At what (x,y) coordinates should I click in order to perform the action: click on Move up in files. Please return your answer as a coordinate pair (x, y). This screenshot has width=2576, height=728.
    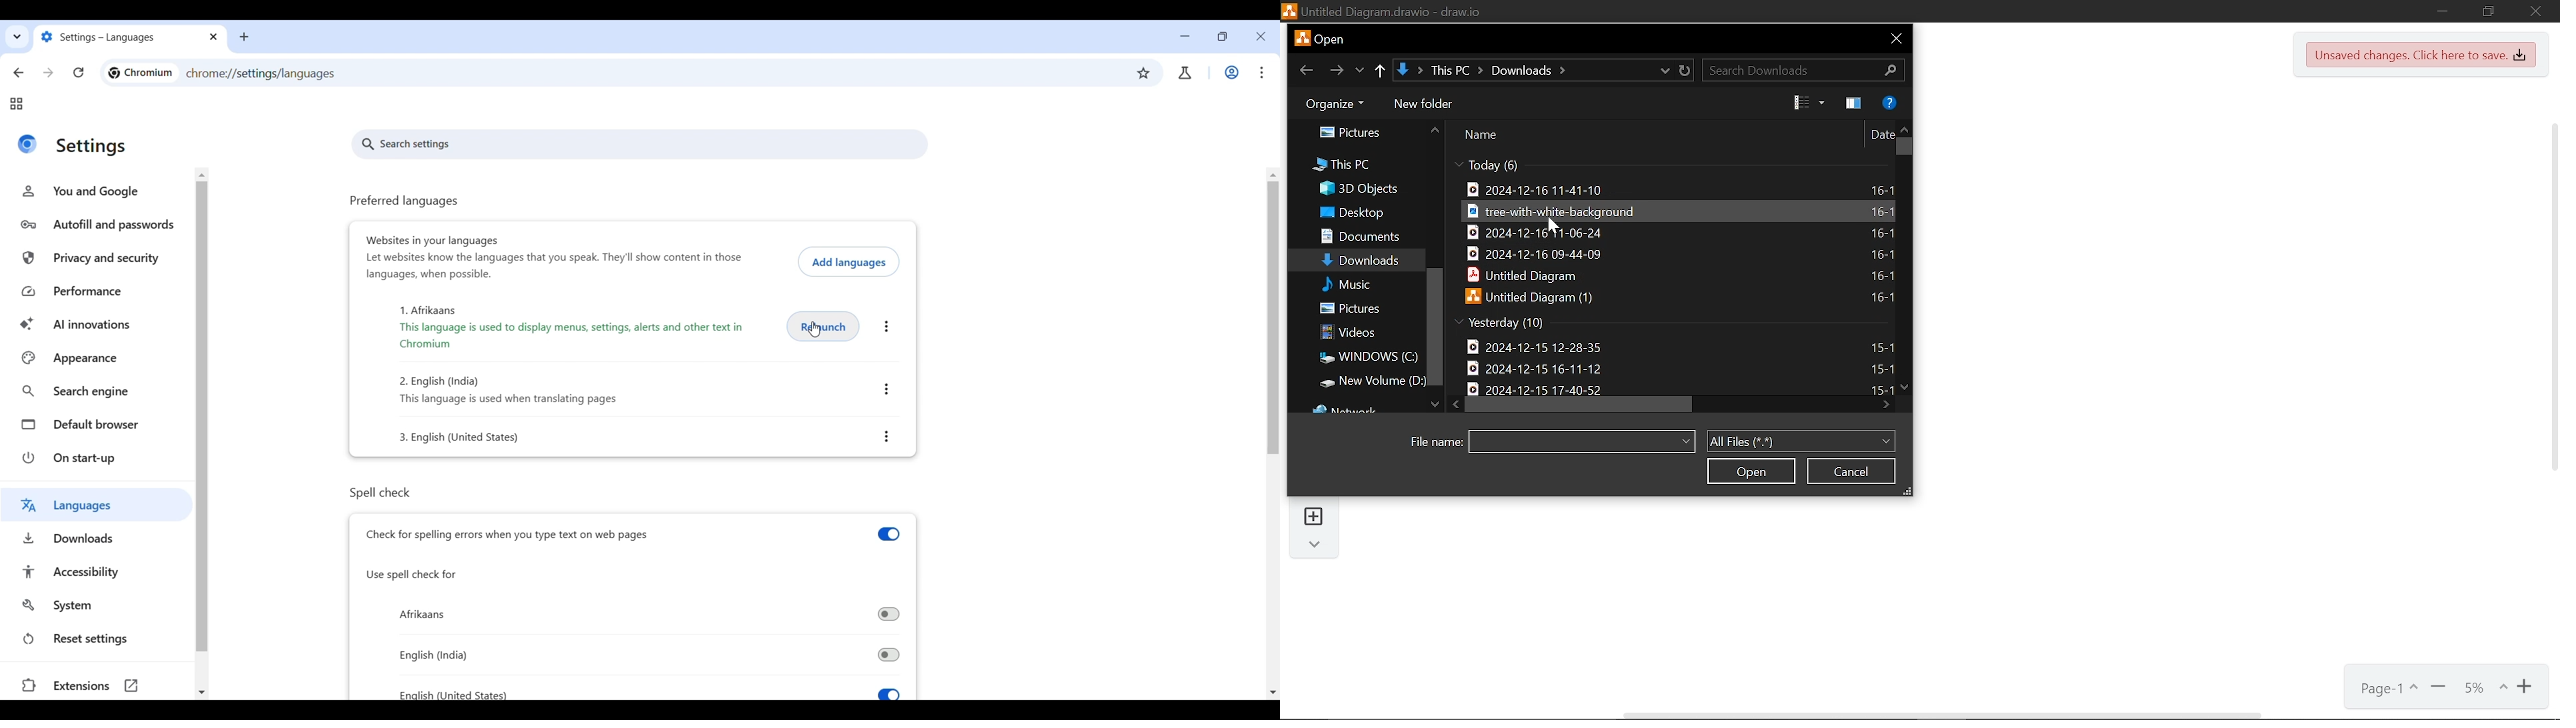
    Looking at the image, I should click on (1904, 130).